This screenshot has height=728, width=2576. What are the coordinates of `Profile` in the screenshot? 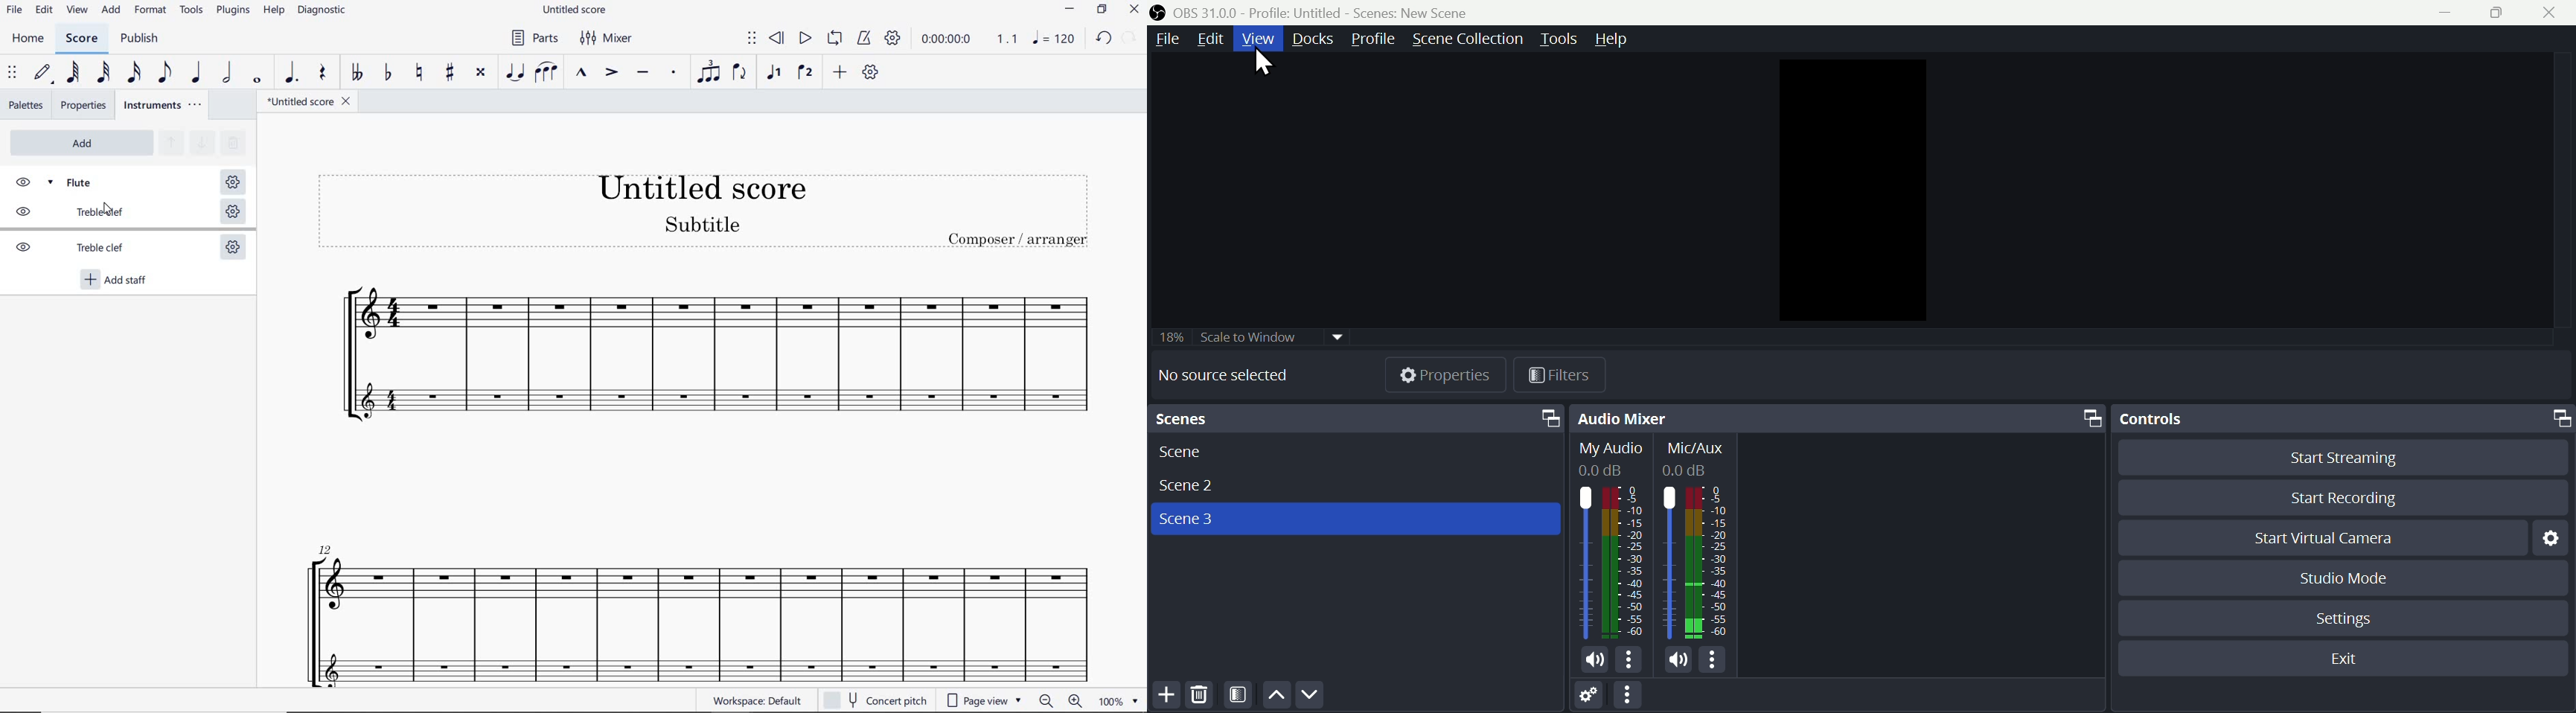 It's located at (1374, 40).